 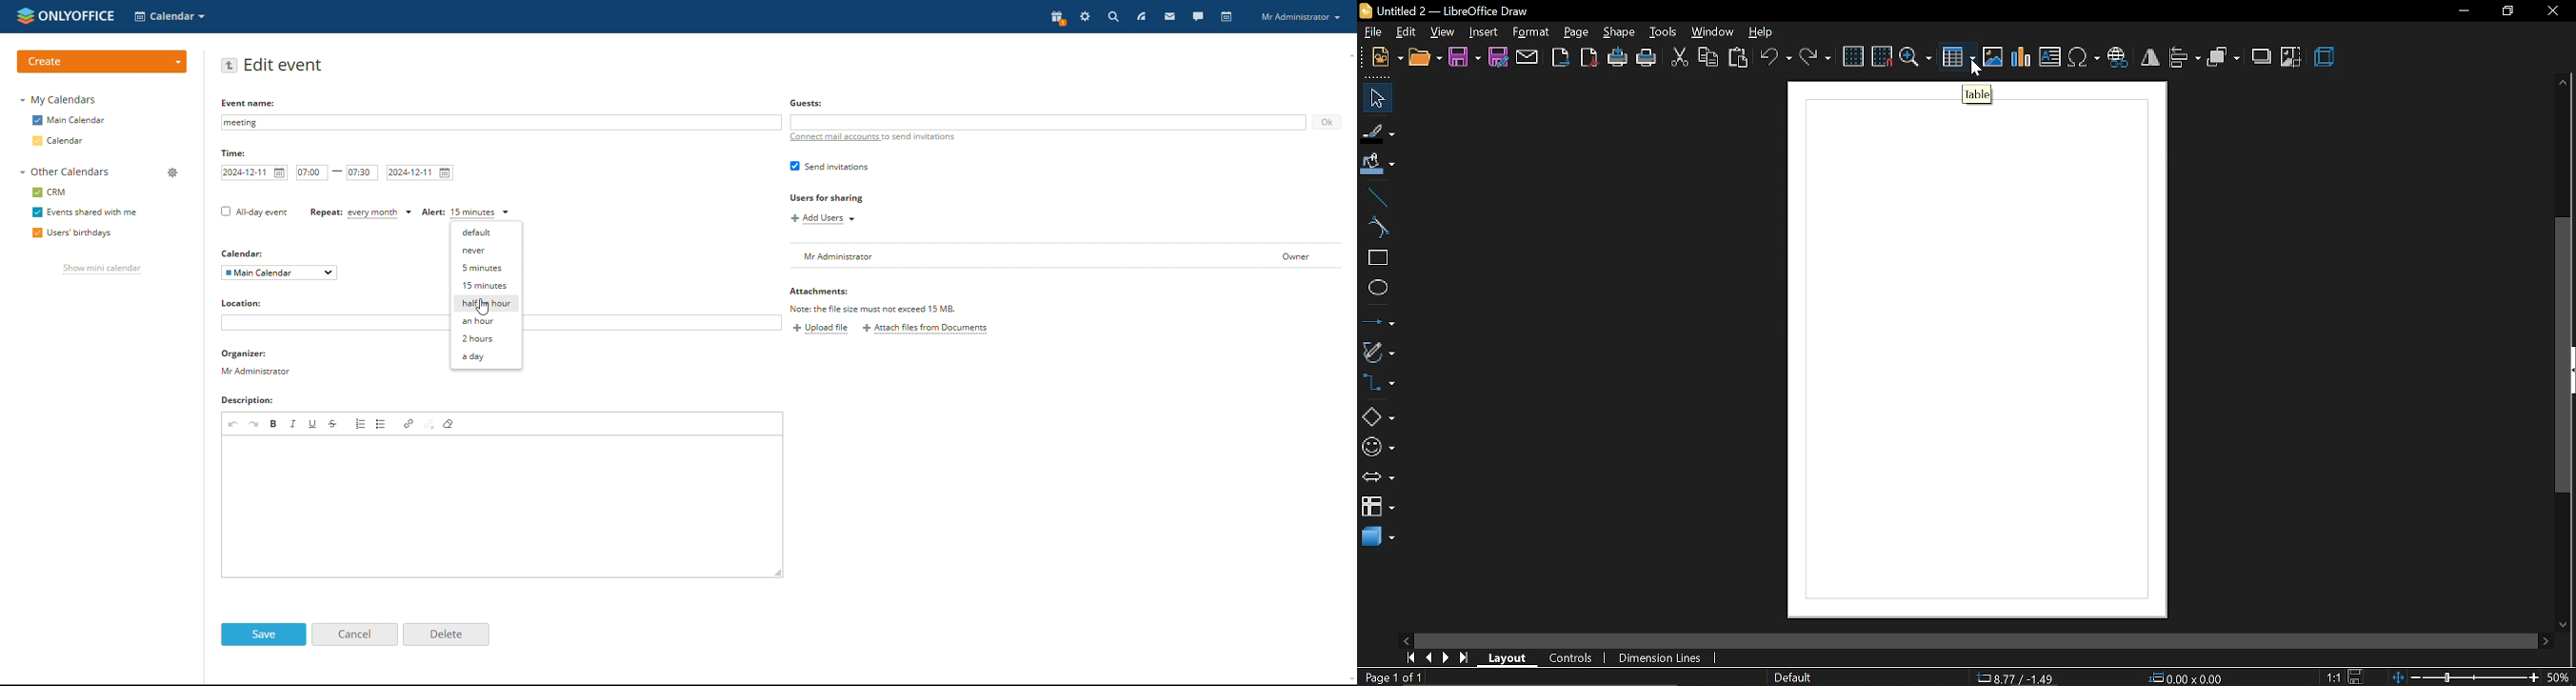 I want to click on attach, so click(x=1527, y=57).